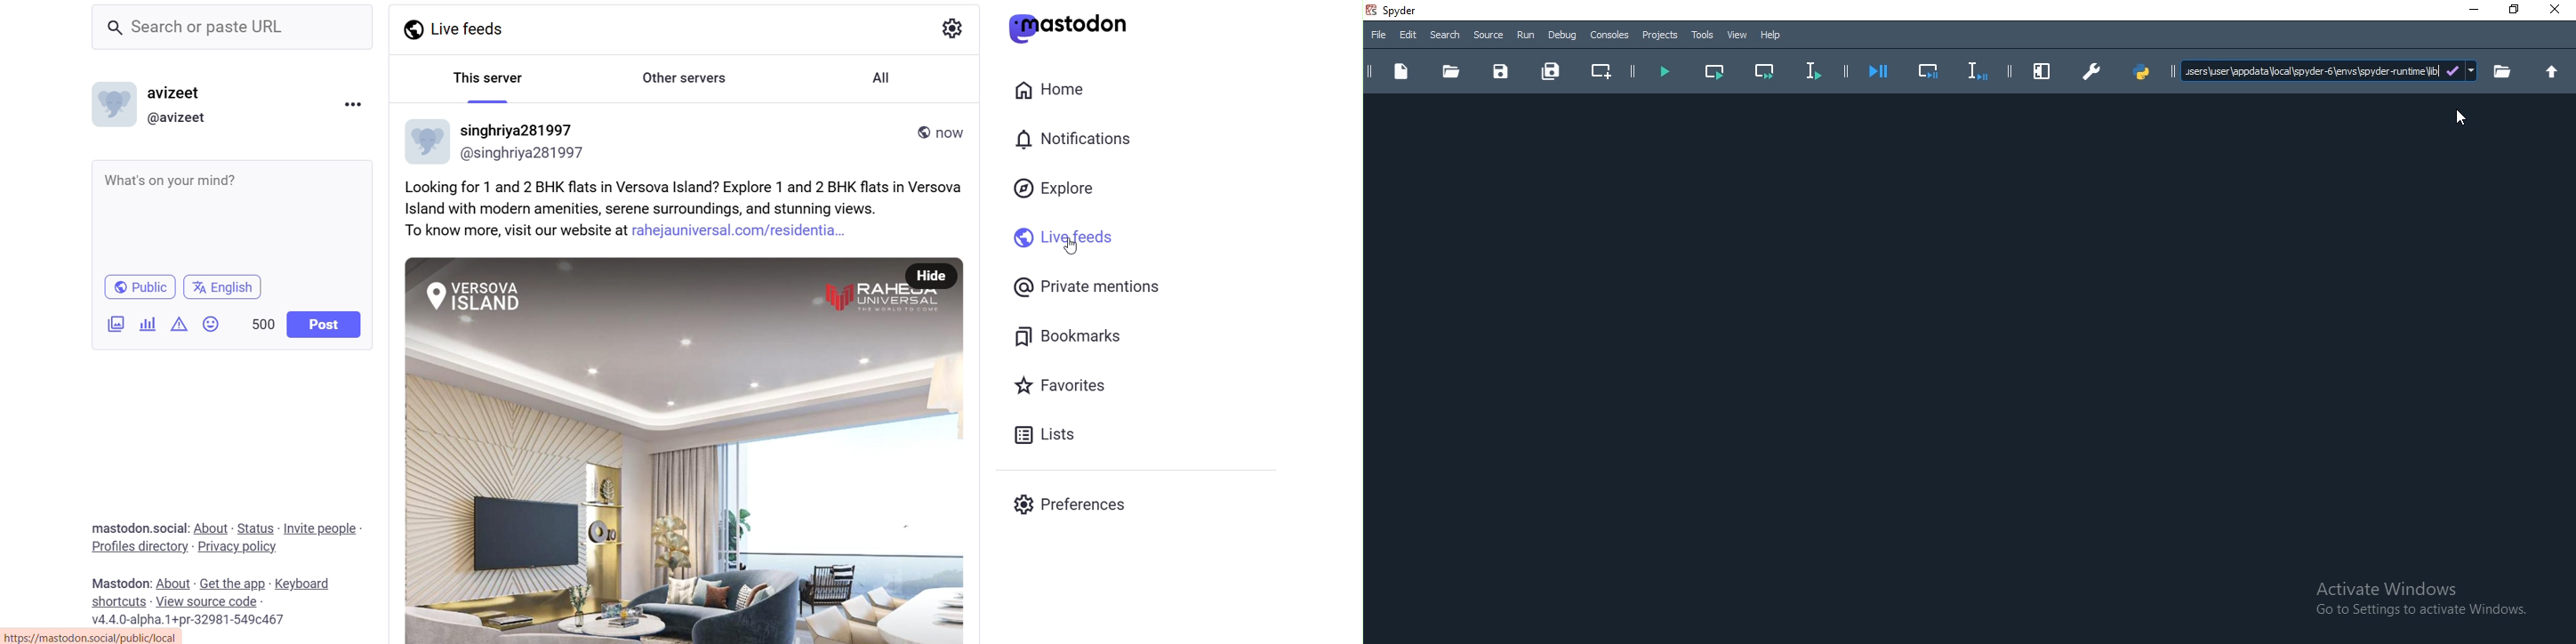  Describe the element at coordinates (232, 28) in the screenshot. I see `search` at that location.